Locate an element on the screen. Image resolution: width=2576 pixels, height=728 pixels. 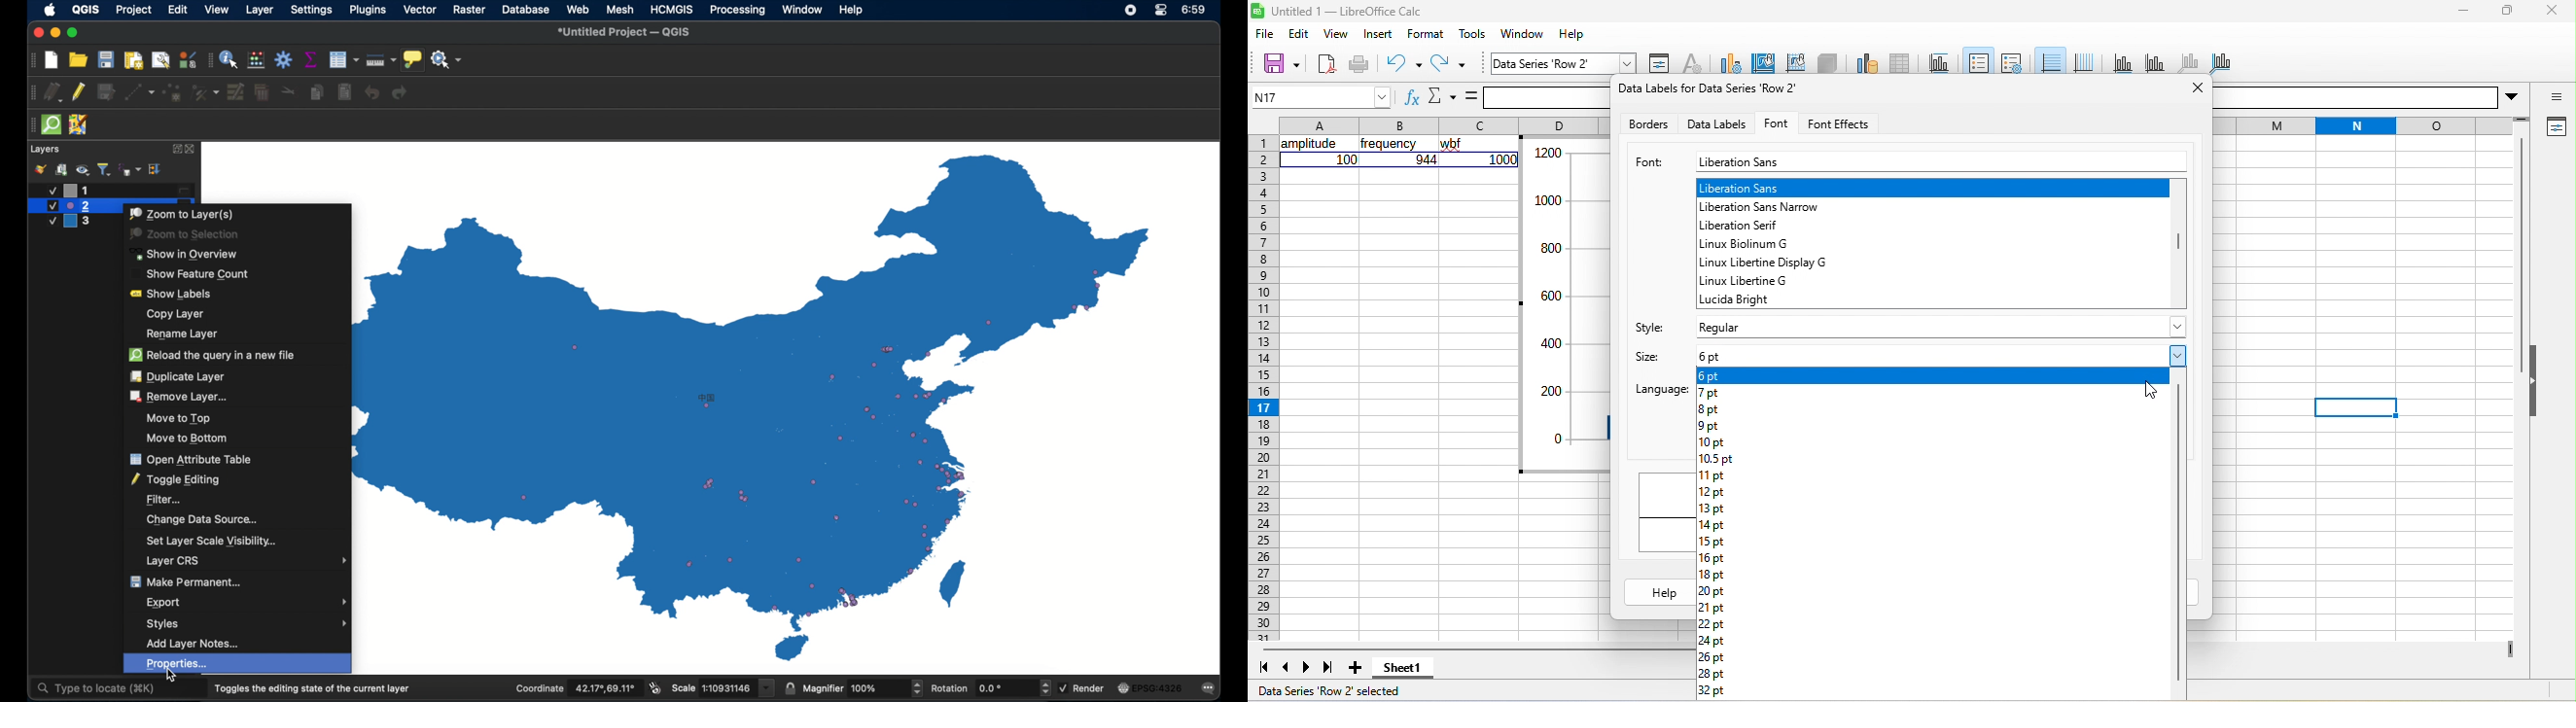
minimize is located at coordinates (55, 33).